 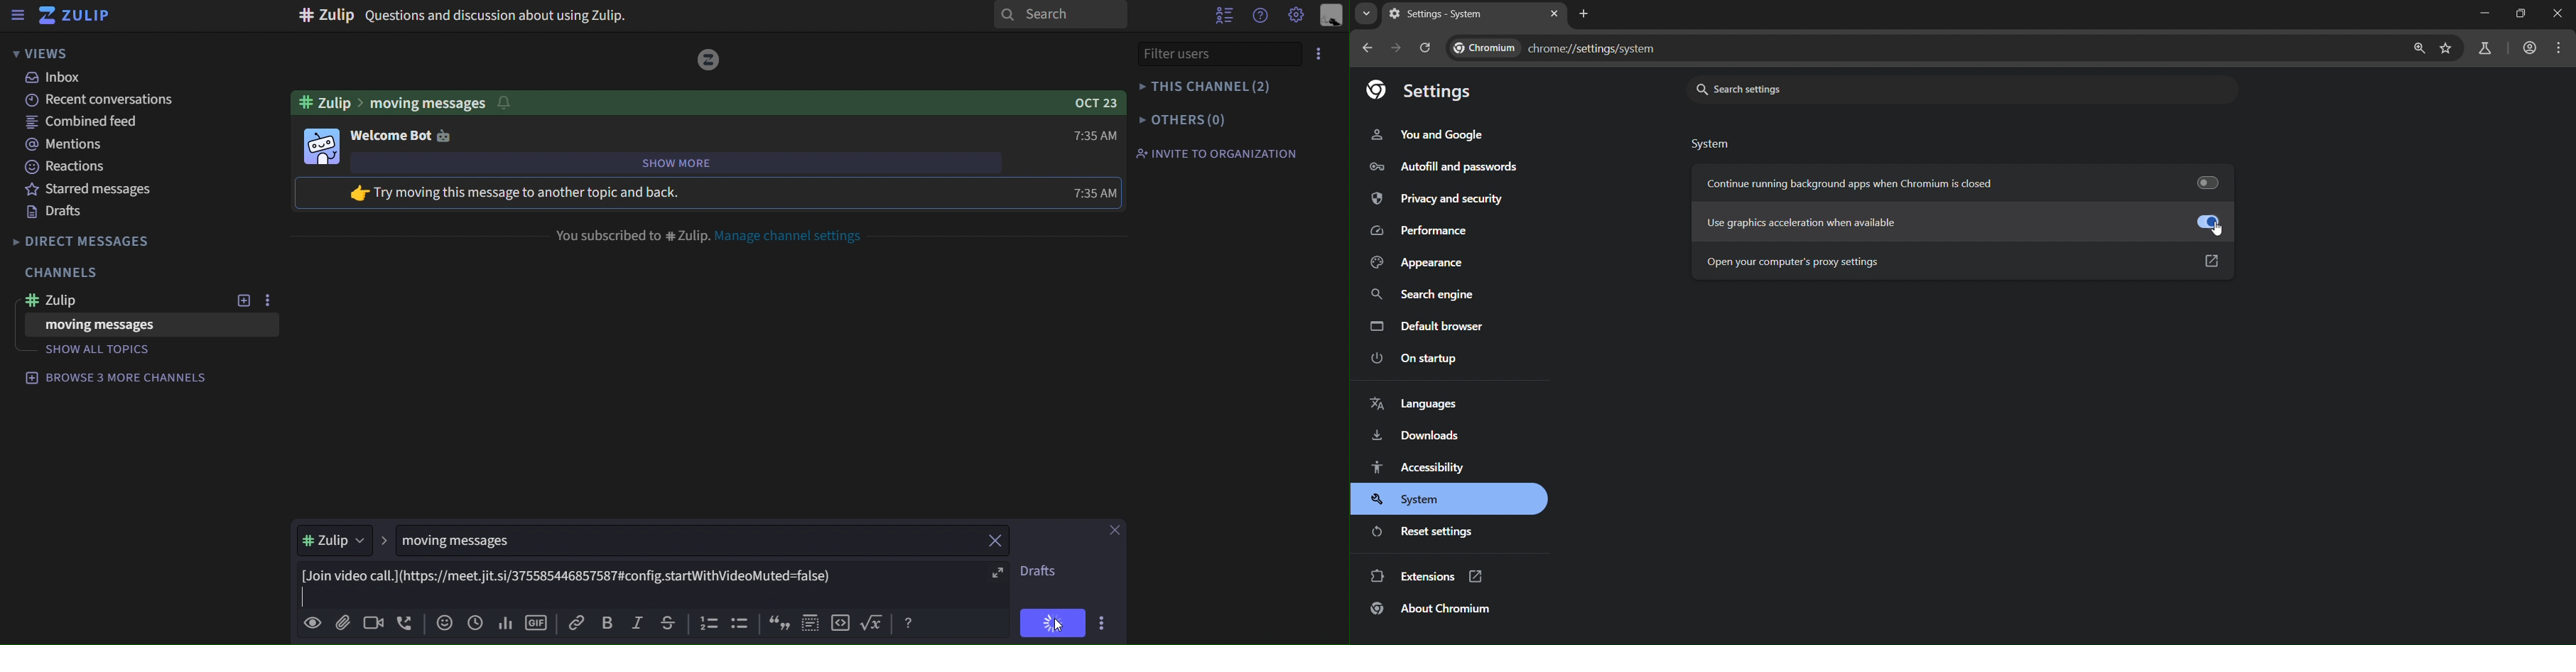 What do you see at coordinates (1088, 102) in the screenshot?
I see `OCT 23` at bounding box center [1088, 102].